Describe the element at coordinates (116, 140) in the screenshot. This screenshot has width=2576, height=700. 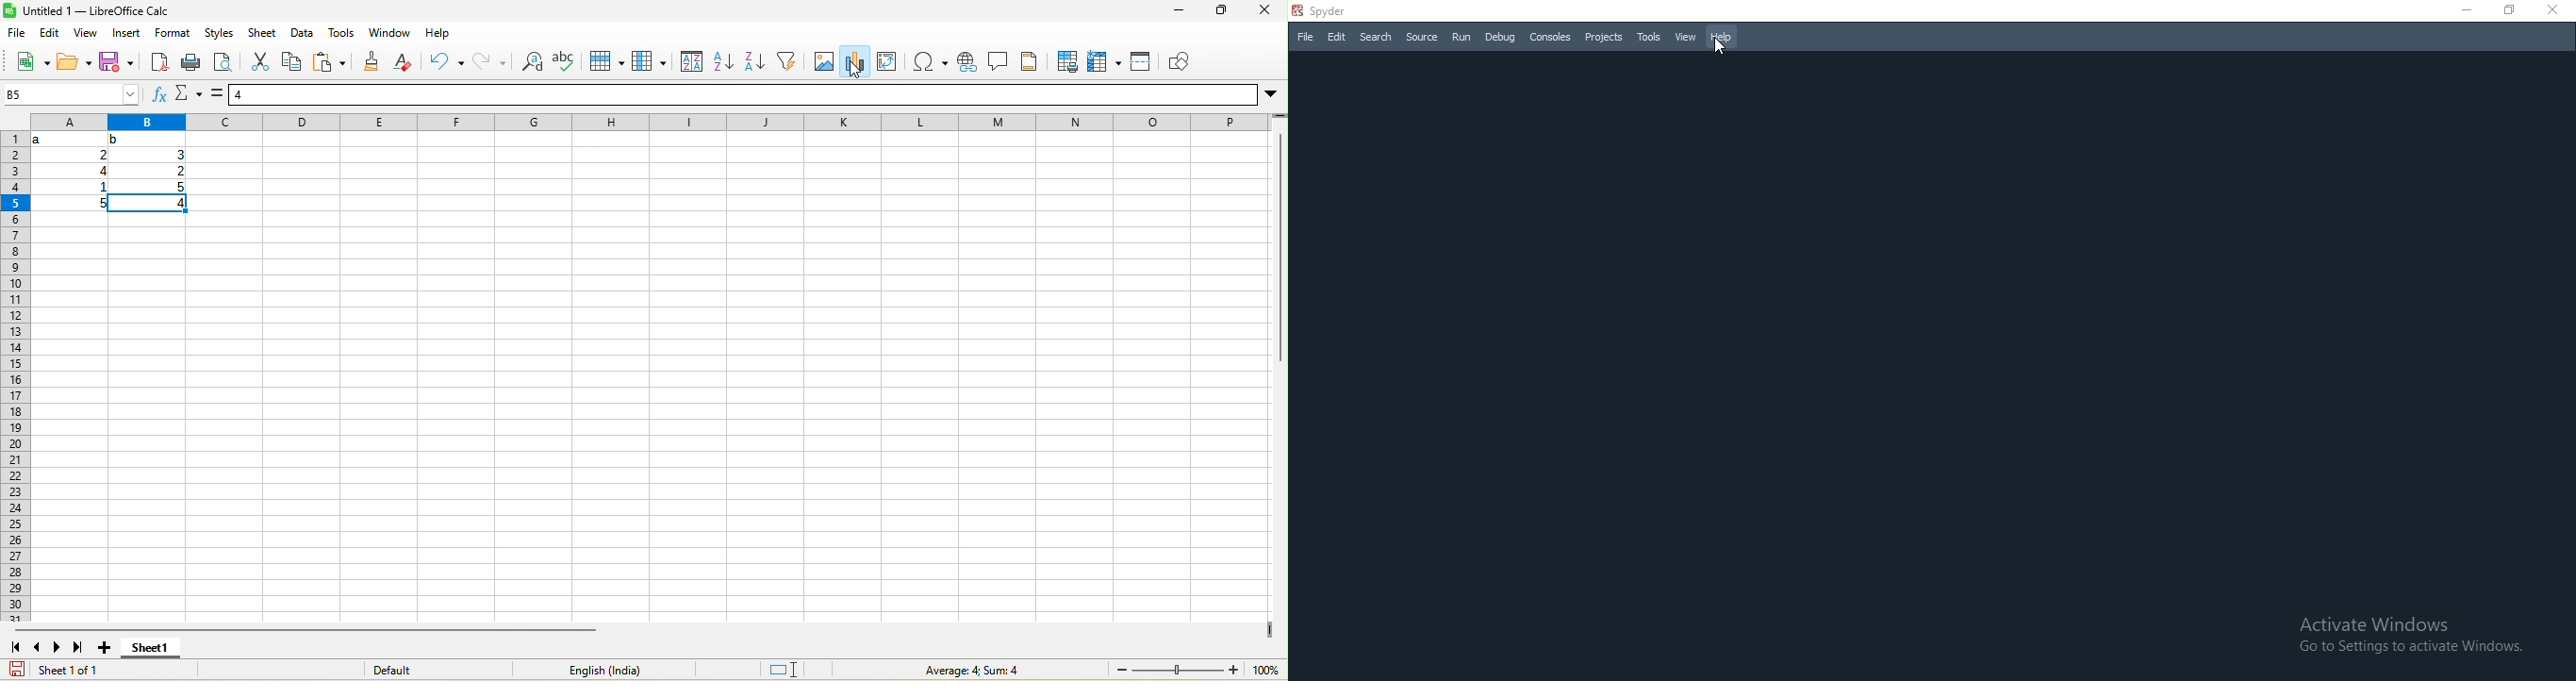
I see `b` at that location.